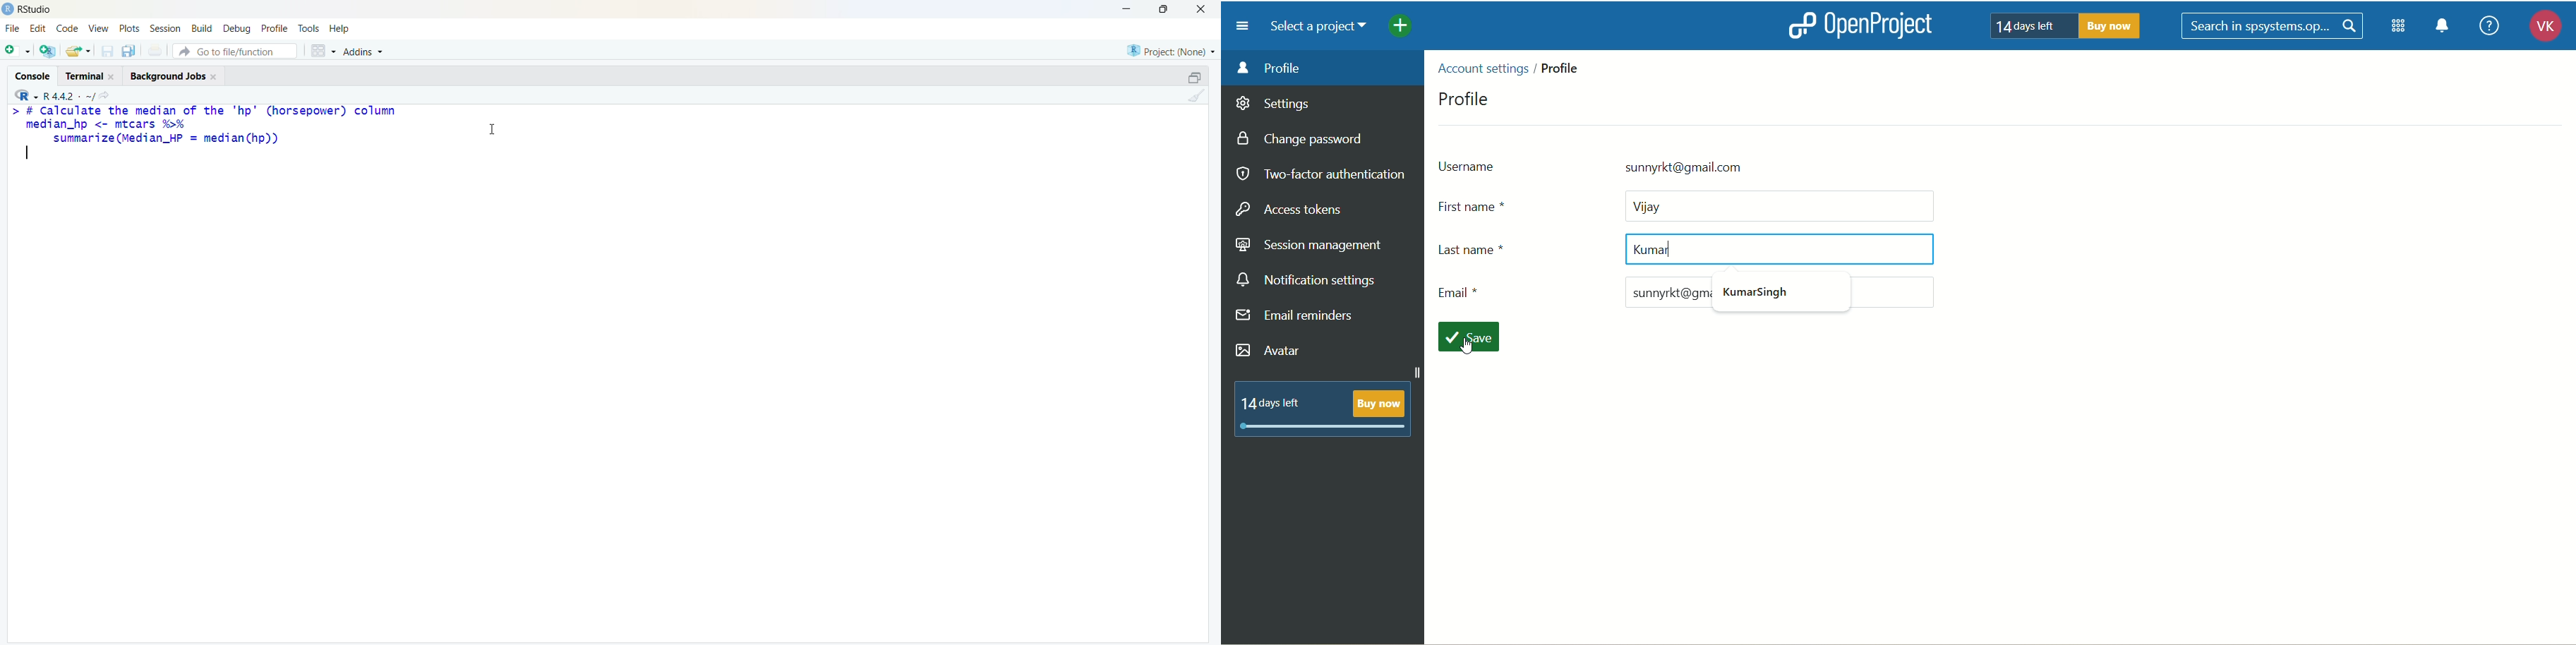 The width and height of the screenshot is (2576, 672). Describe the element at coordinates (236, 51) in the screenshot. I see `go to file/function` at that location.